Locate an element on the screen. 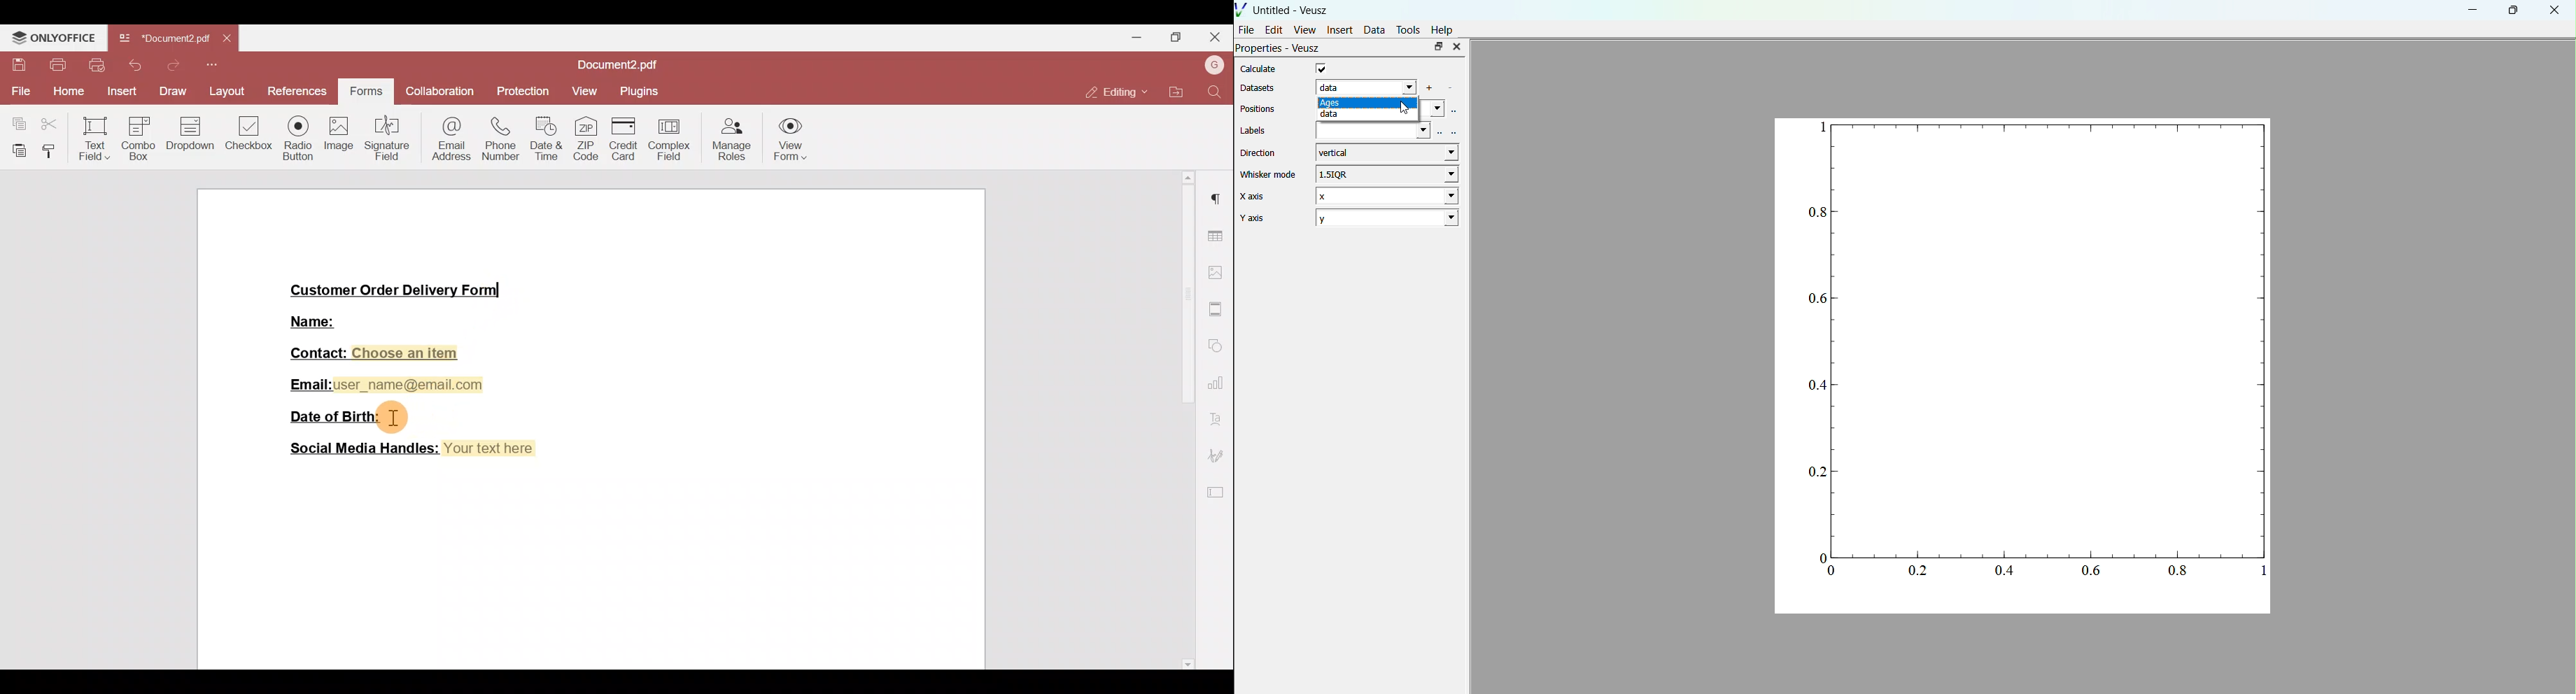 This screenshot has width=2576, height=700. Maximise is located at coordinates (1177, 36).